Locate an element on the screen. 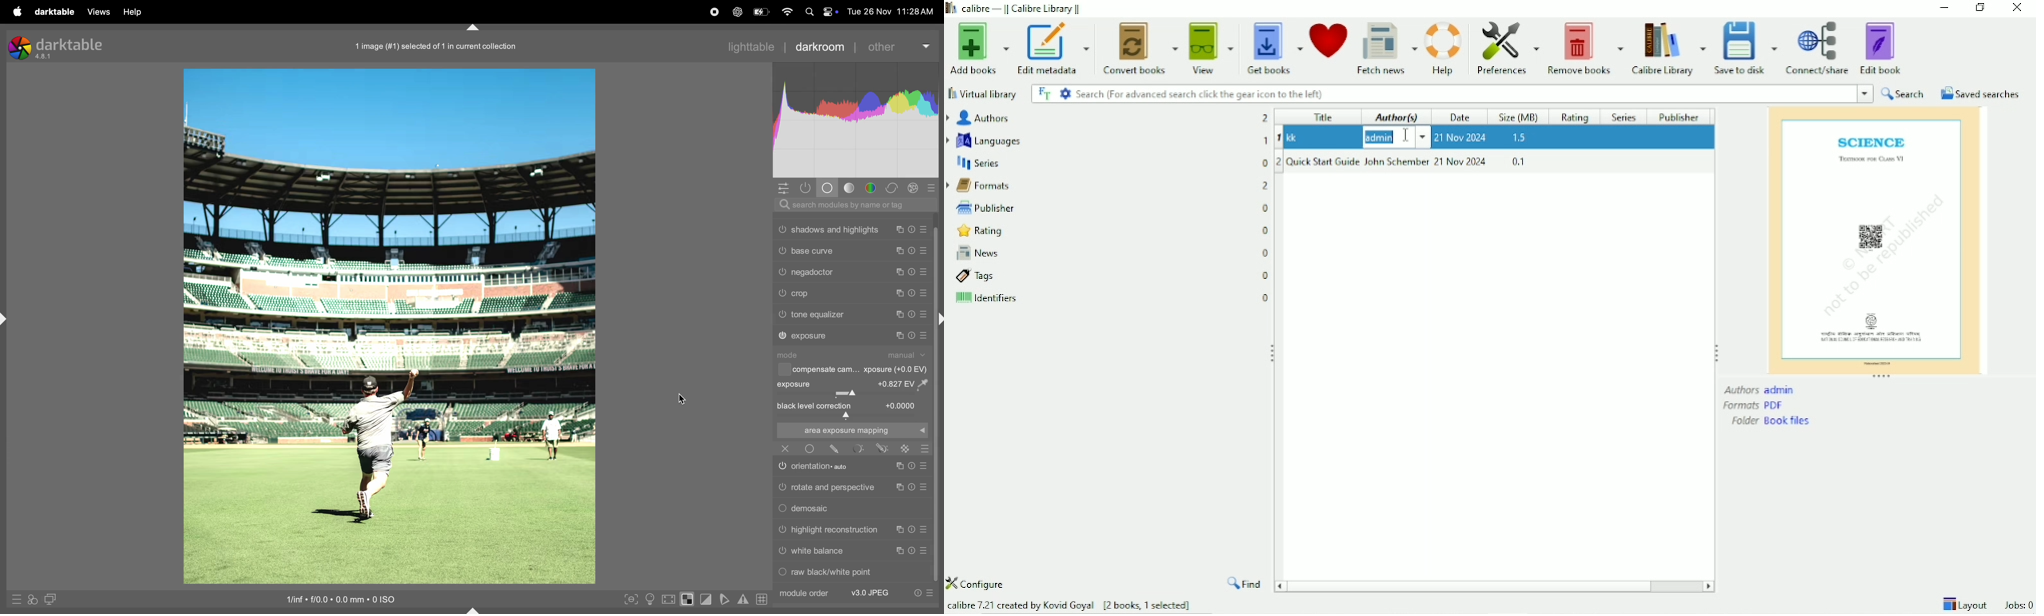 This screenshot has height=616, width=2044. Switch on or off is located at coordinates (782, 530).